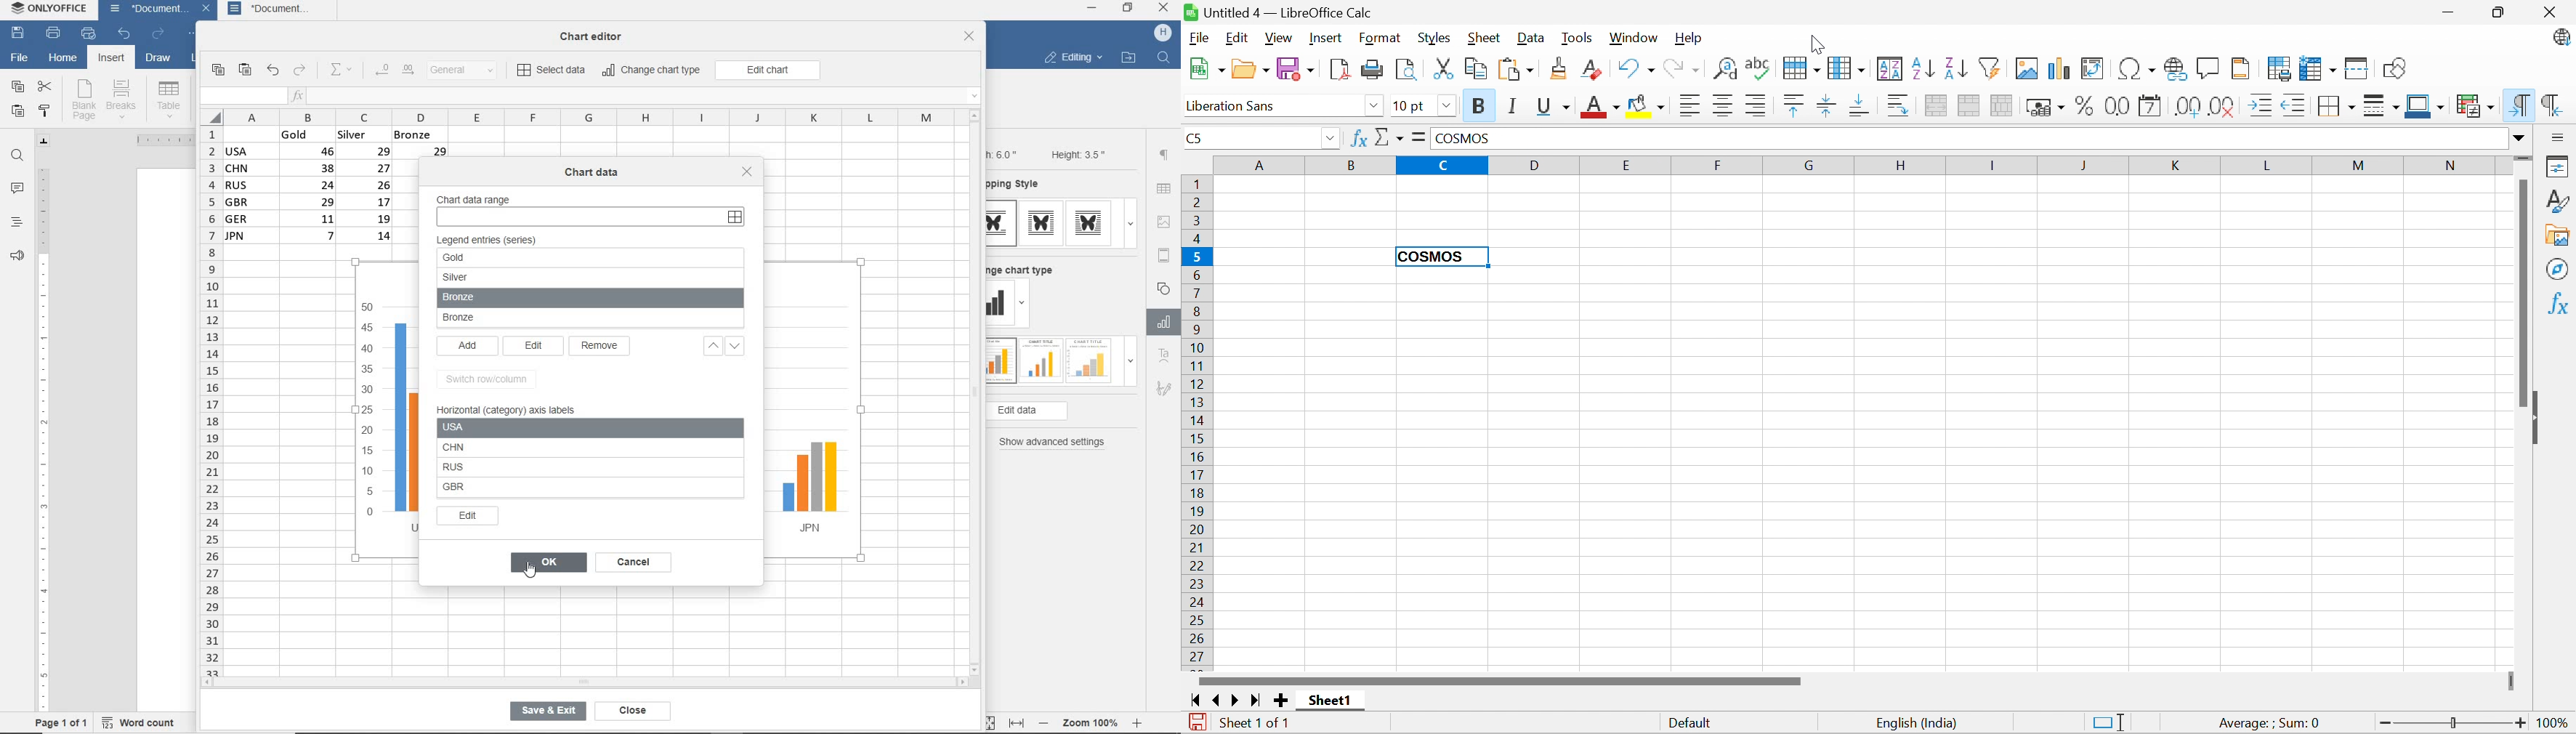  What do you see at coordinates (477, 194) in the screenshot?
I see `chart data range` at bounding box center [477, 194].